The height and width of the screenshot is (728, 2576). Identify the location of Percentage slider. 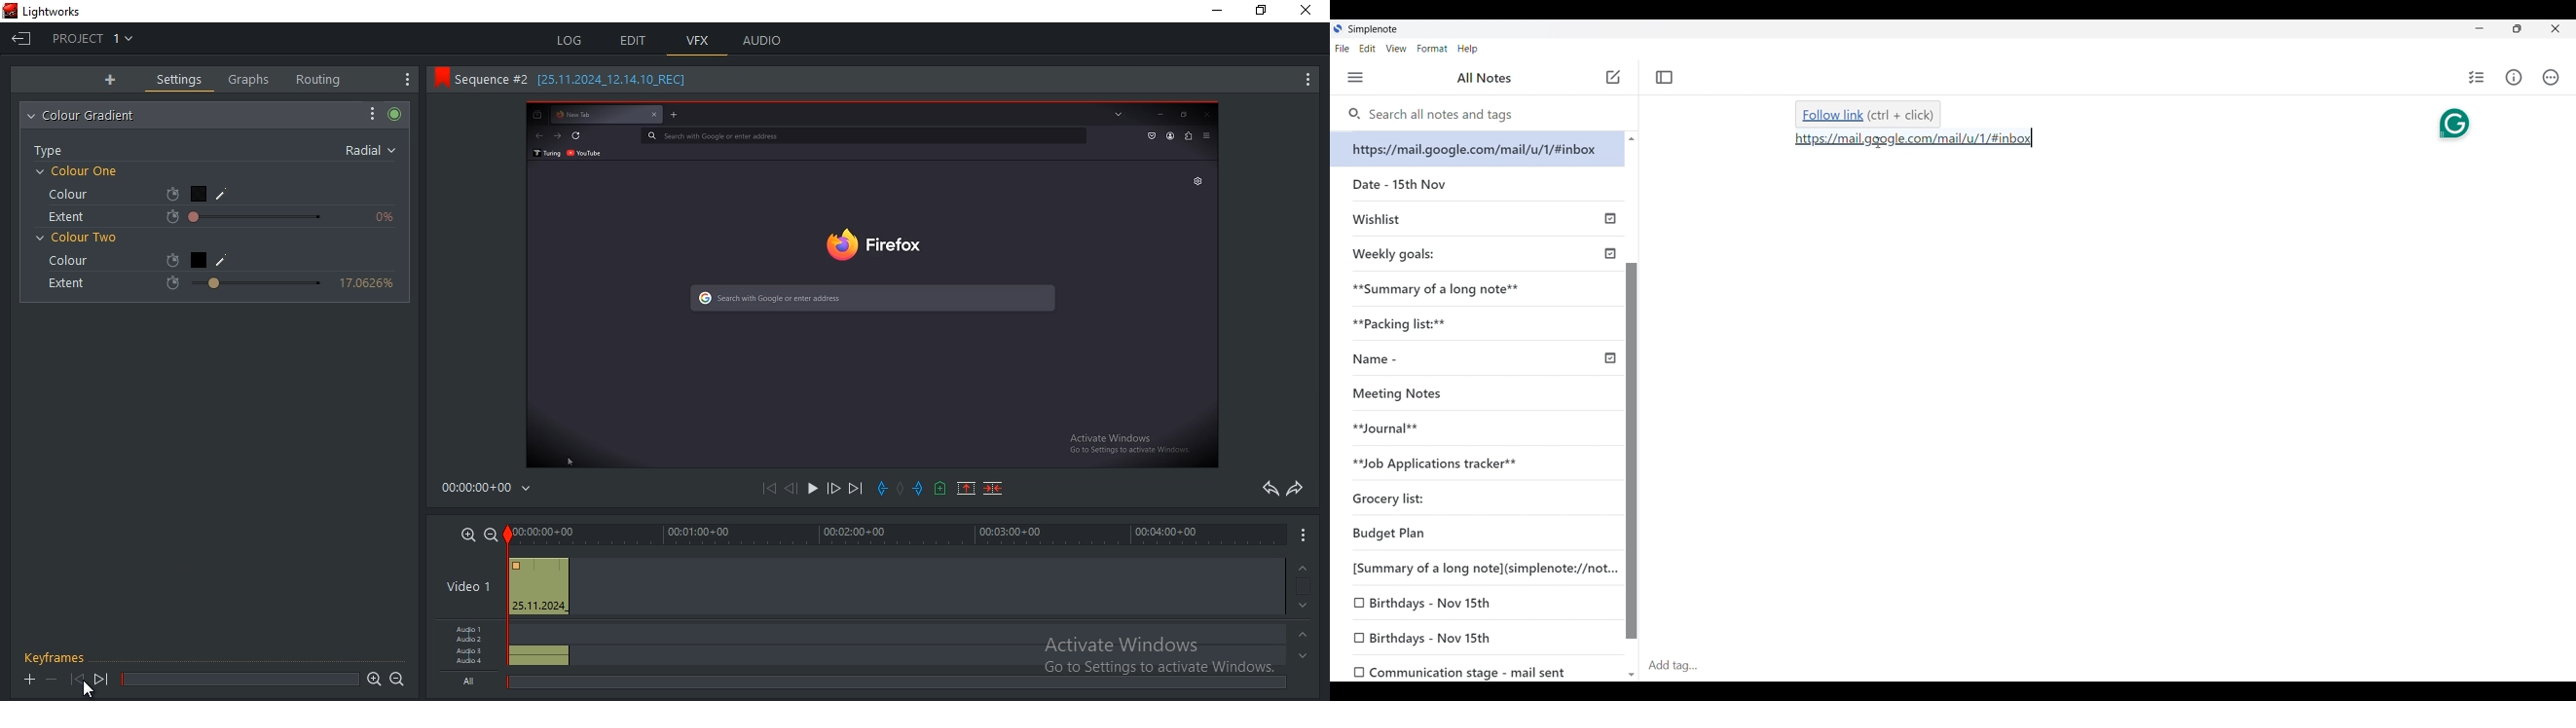
(260, 218).